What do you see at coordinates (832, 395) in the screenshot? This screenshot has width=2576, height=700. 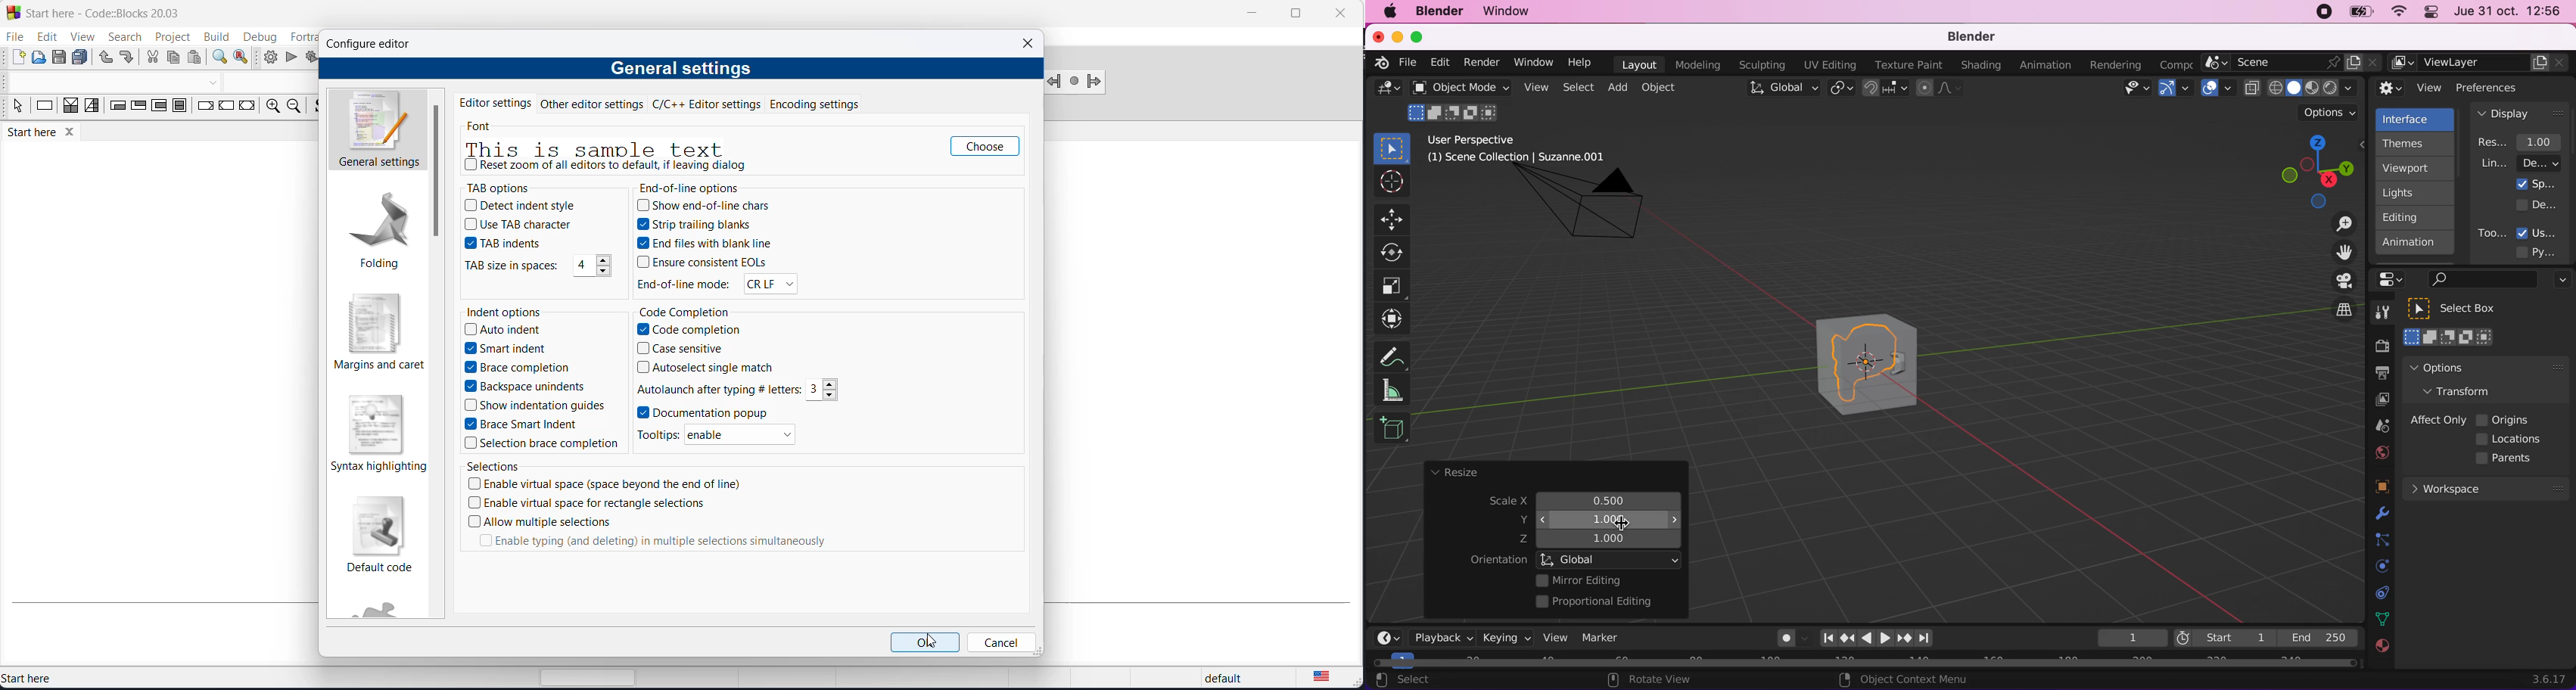 I see `decrement` at bounding box center [832, 395].